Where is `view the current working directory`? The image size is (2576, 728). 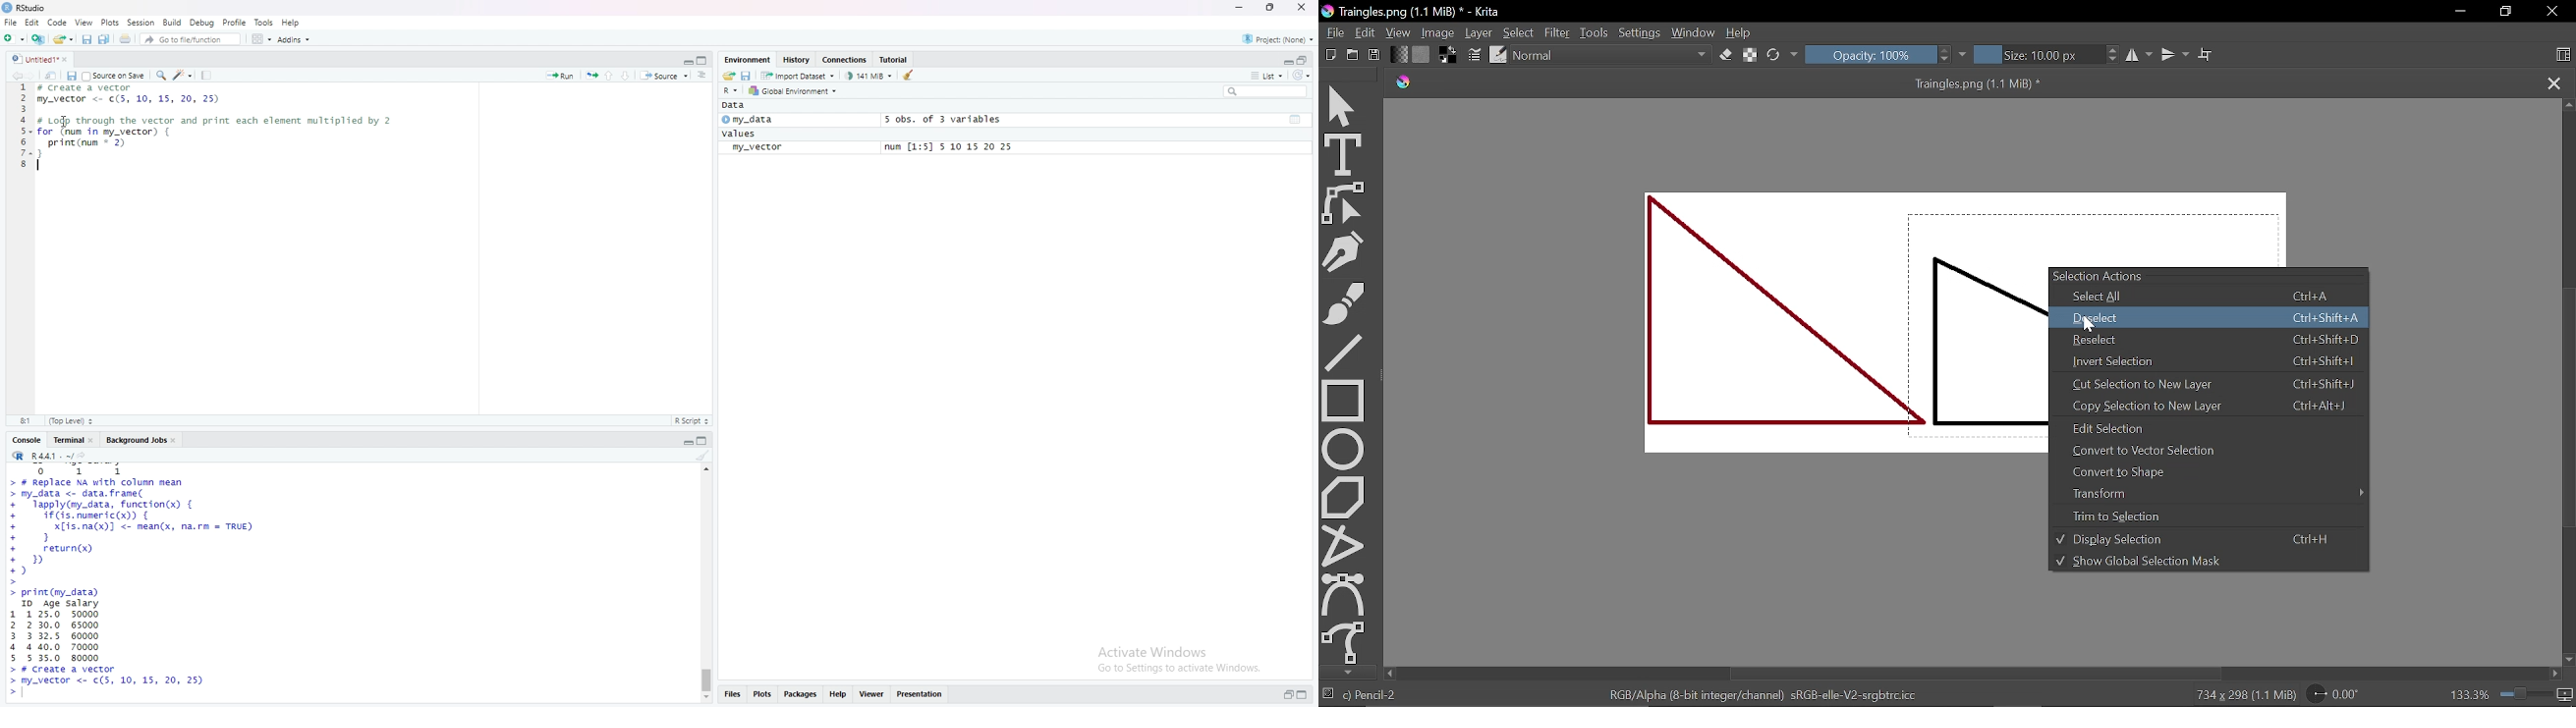
view the current working directory is located at coordinates (86, 456).